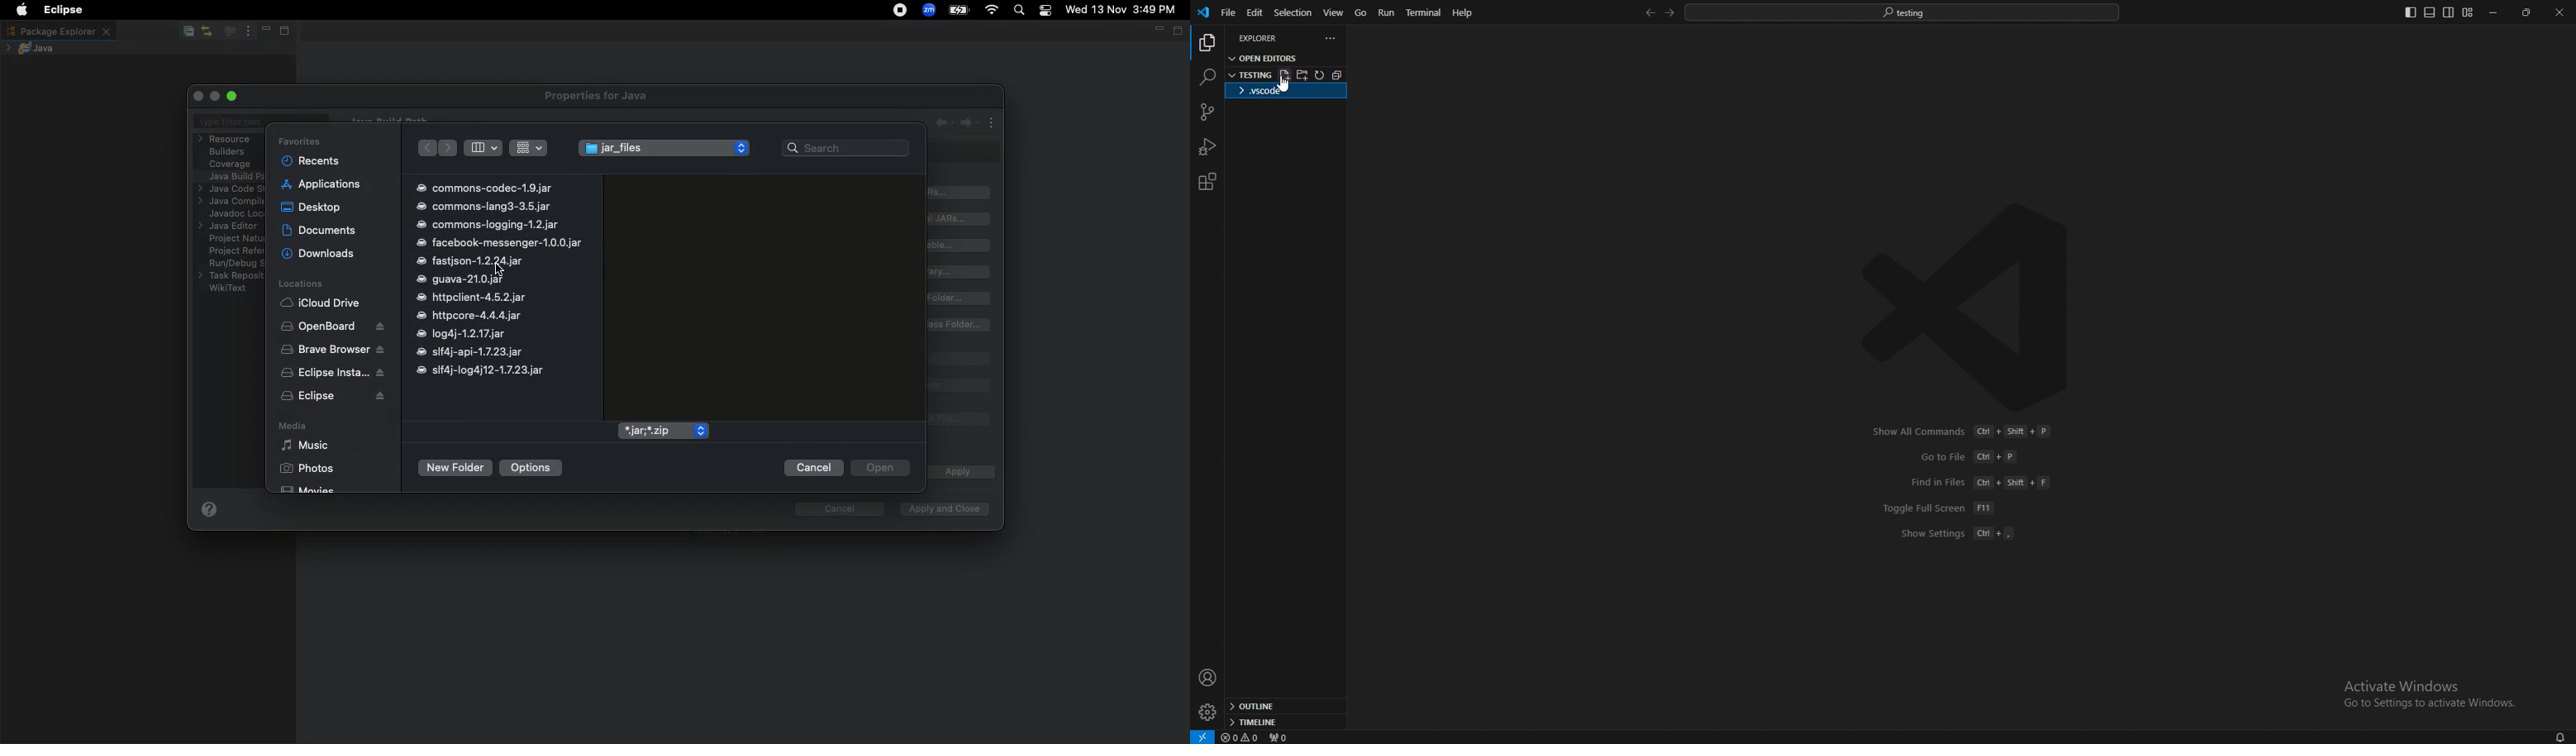  What do you see at coordinates (319, 254) in the screenshot?
I see `Downloads` at bounding box center [319, 254].